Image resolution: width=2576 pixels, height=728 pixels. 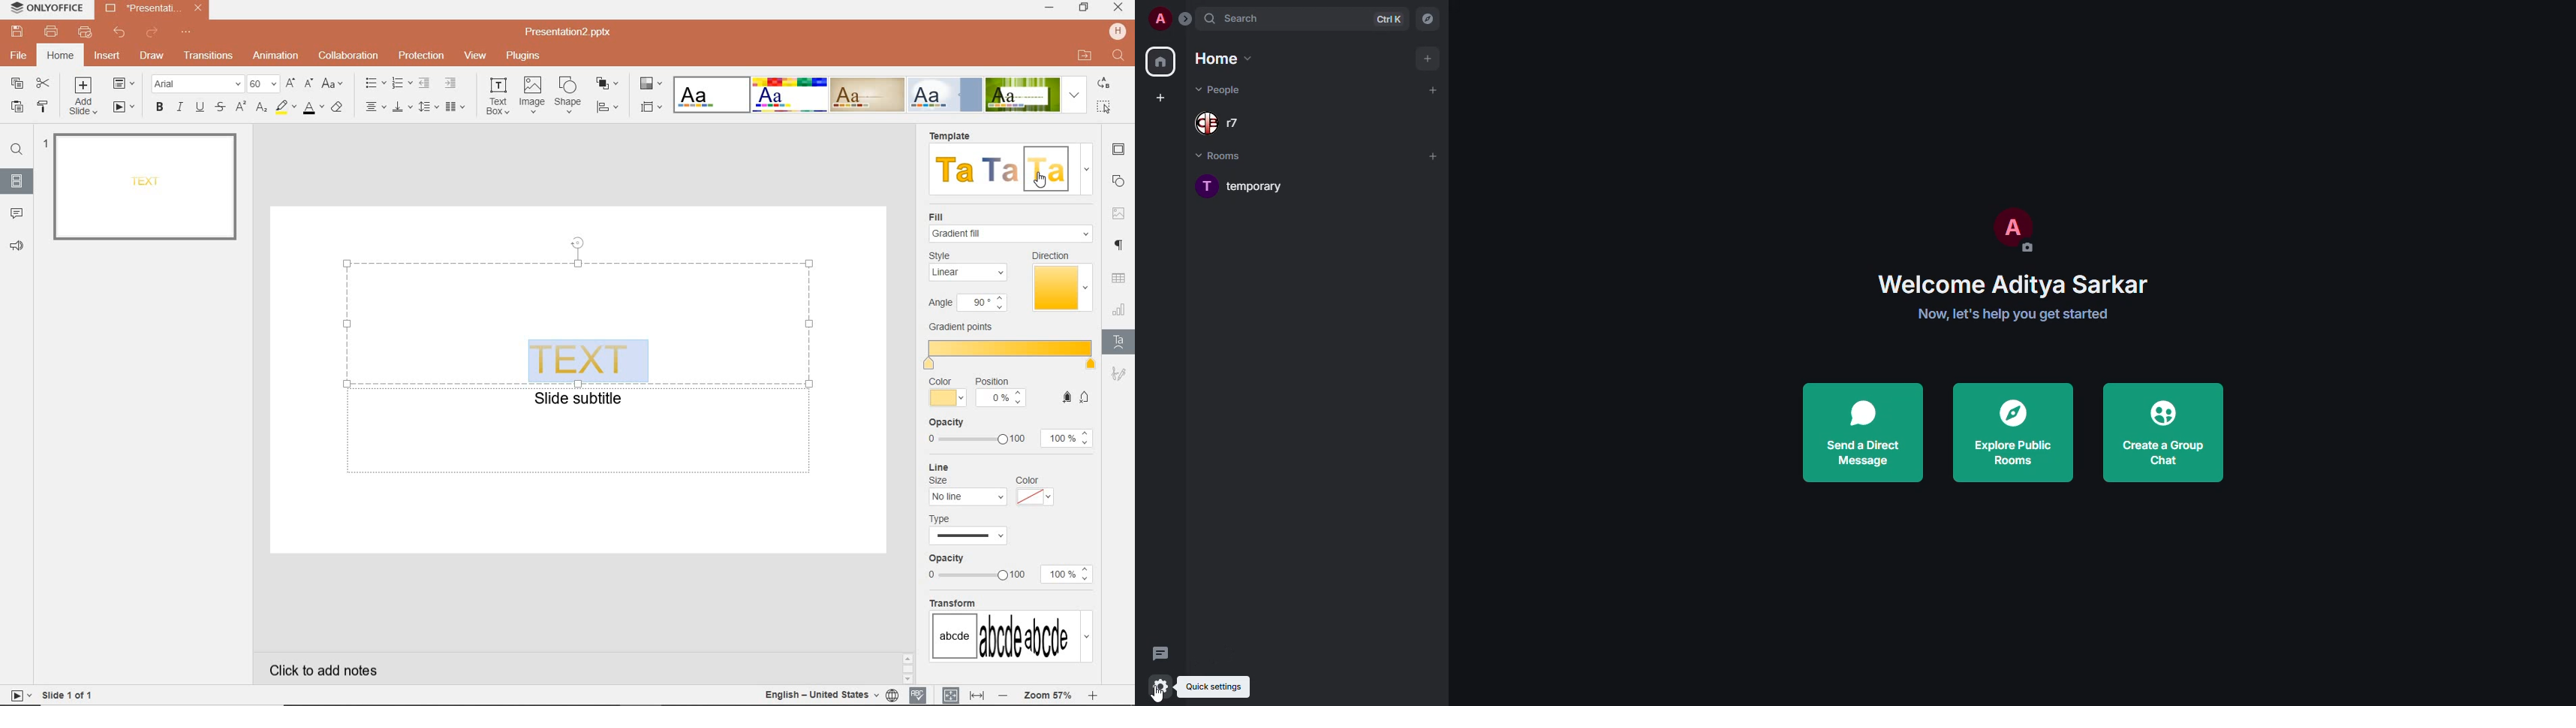 What do you see at coordinates (14, 108) in the screenshot?
I see `PASTE` at bounding box center [14, 108].